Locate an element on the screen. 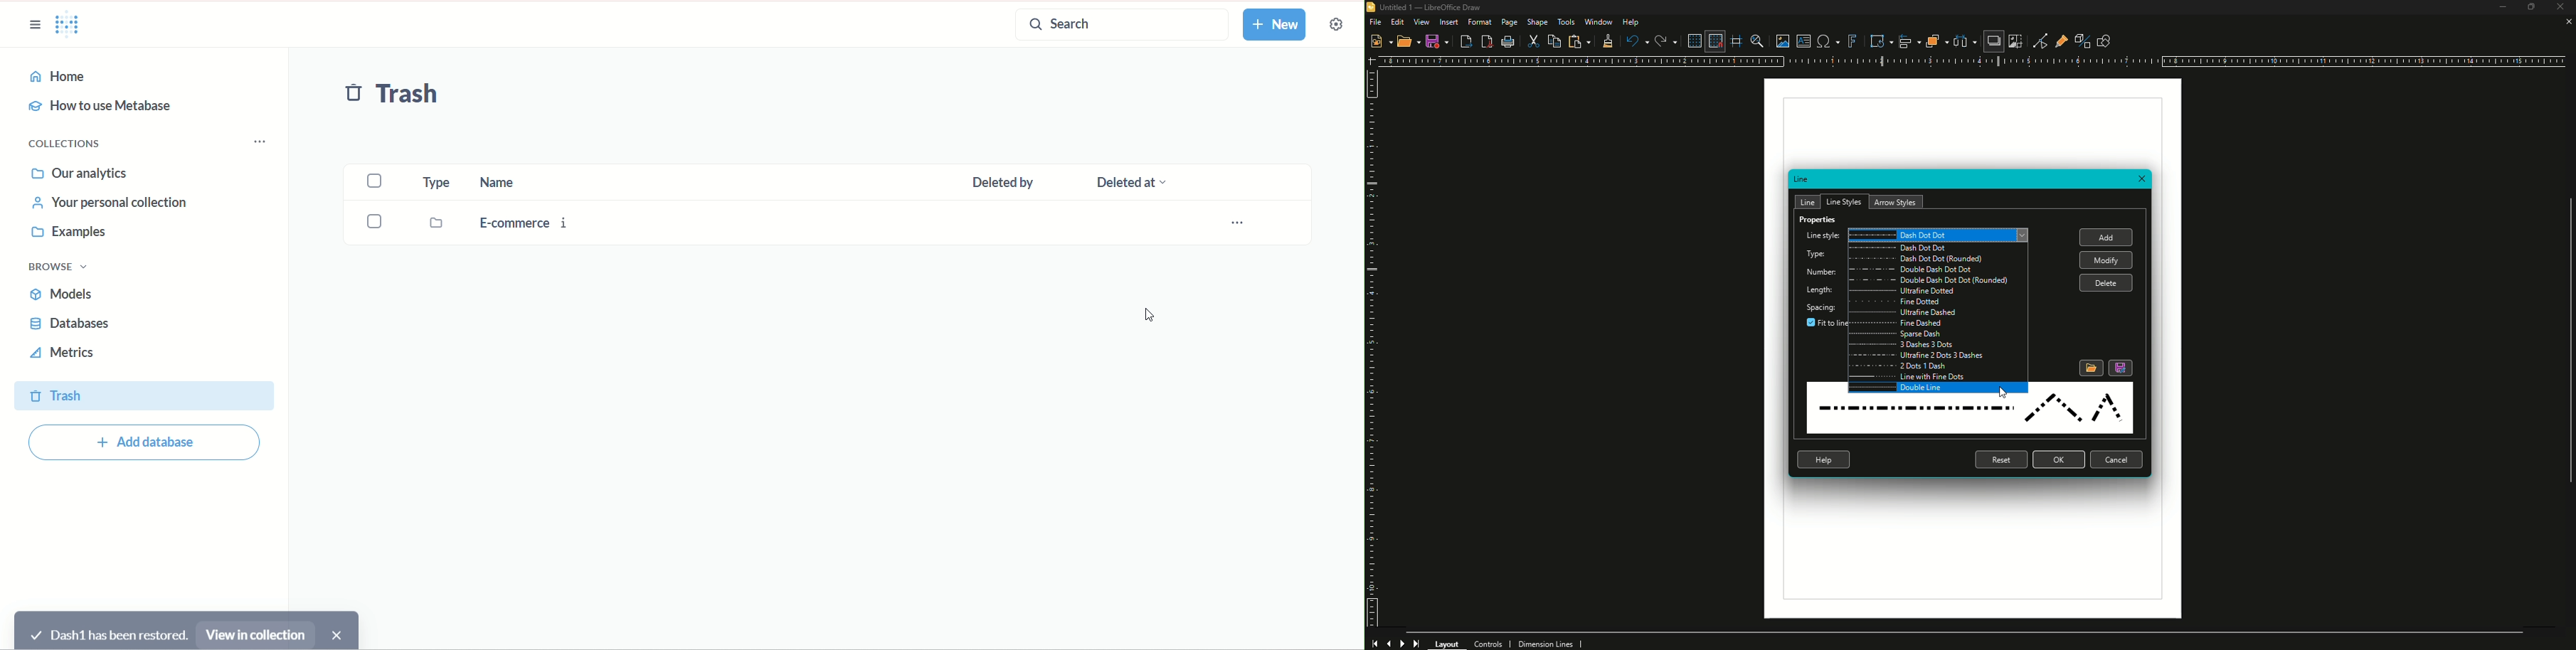 The image size is (2576, 672). Insert Fontwork Text is located at coordinates (1852, 41).